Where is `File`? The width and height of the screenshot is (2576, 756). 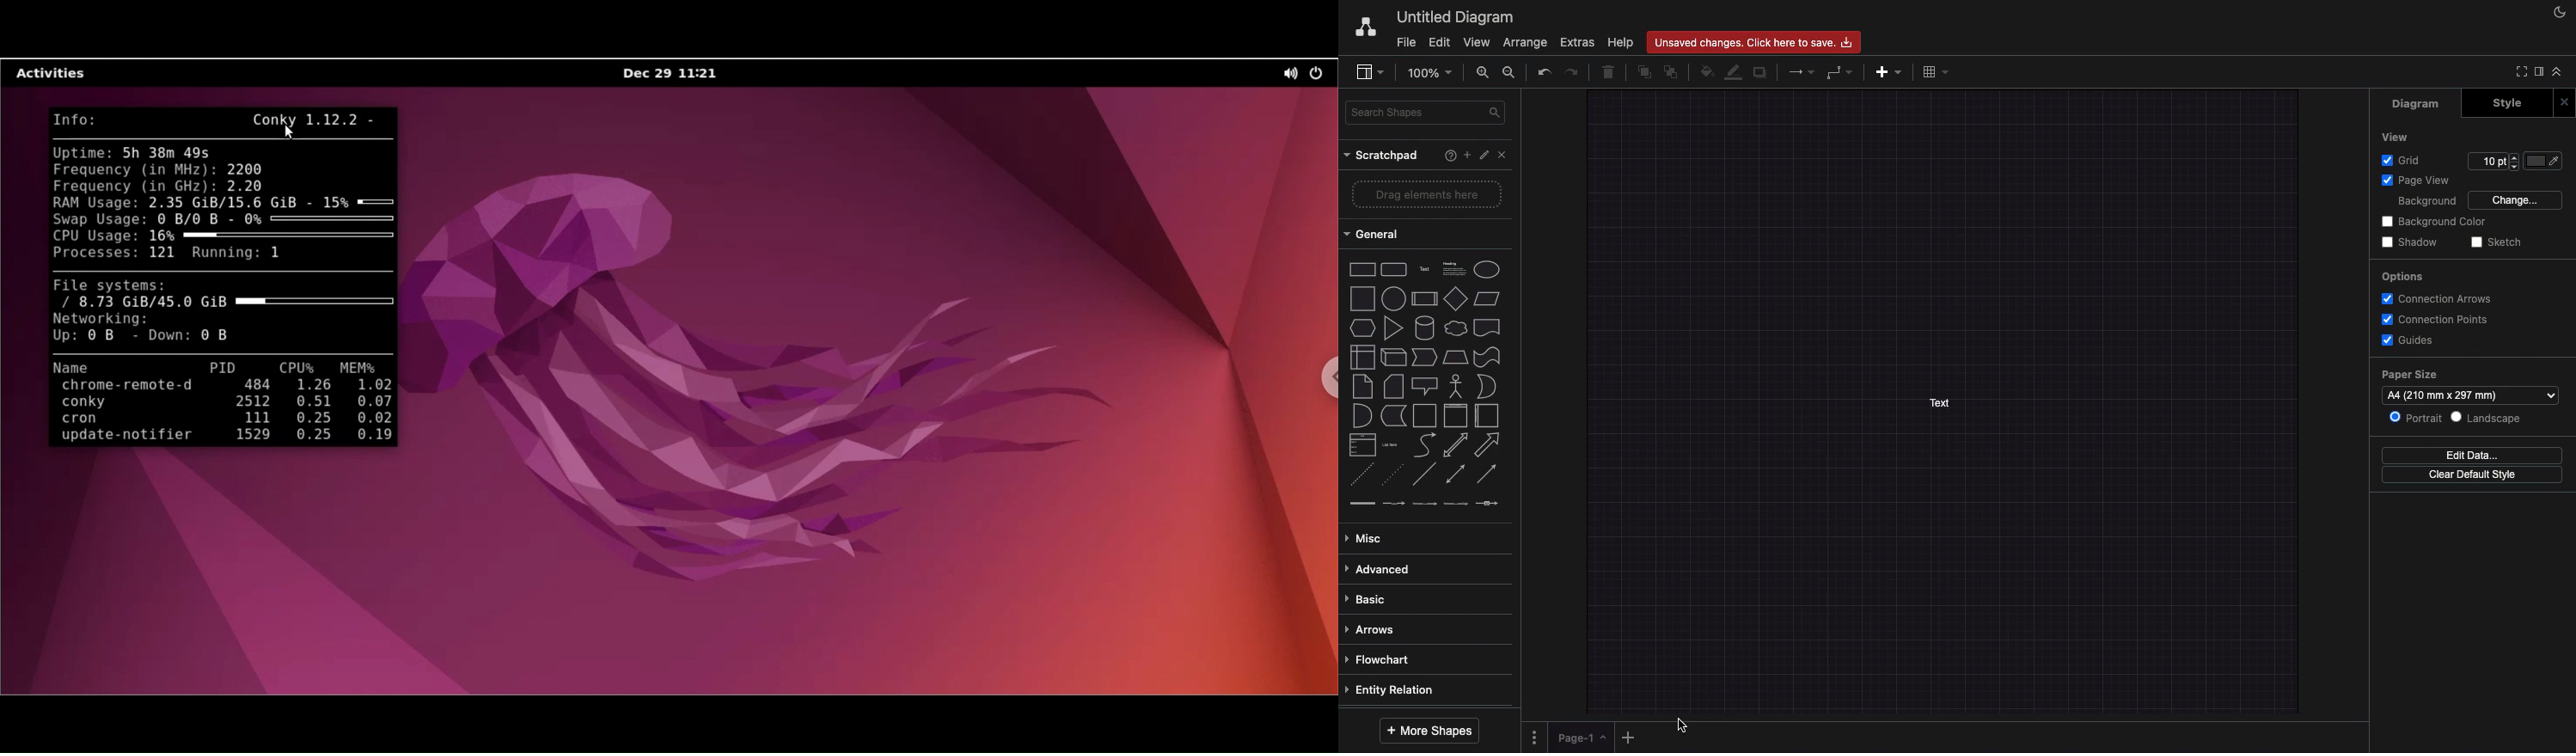 File is located at coordinates (1407, 43).